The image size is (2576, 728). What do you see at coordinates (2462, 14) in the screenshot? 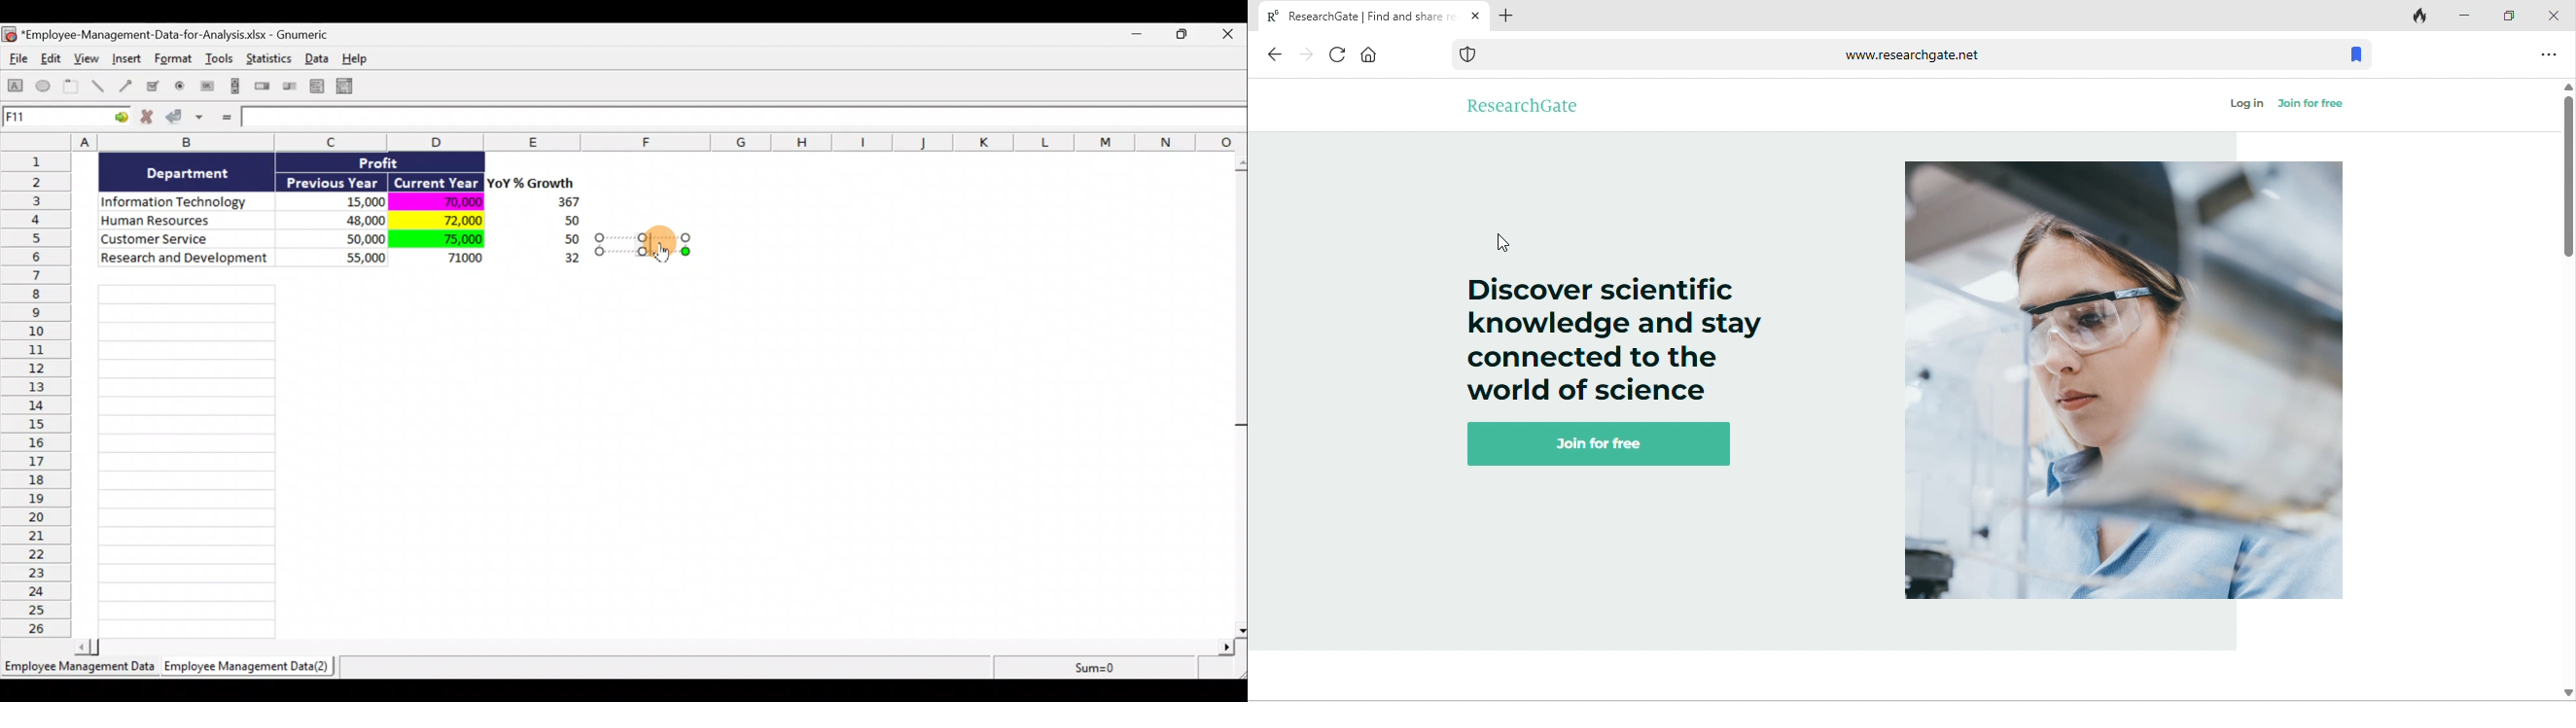
I see `minimize` at bounding box center [2462, 14].